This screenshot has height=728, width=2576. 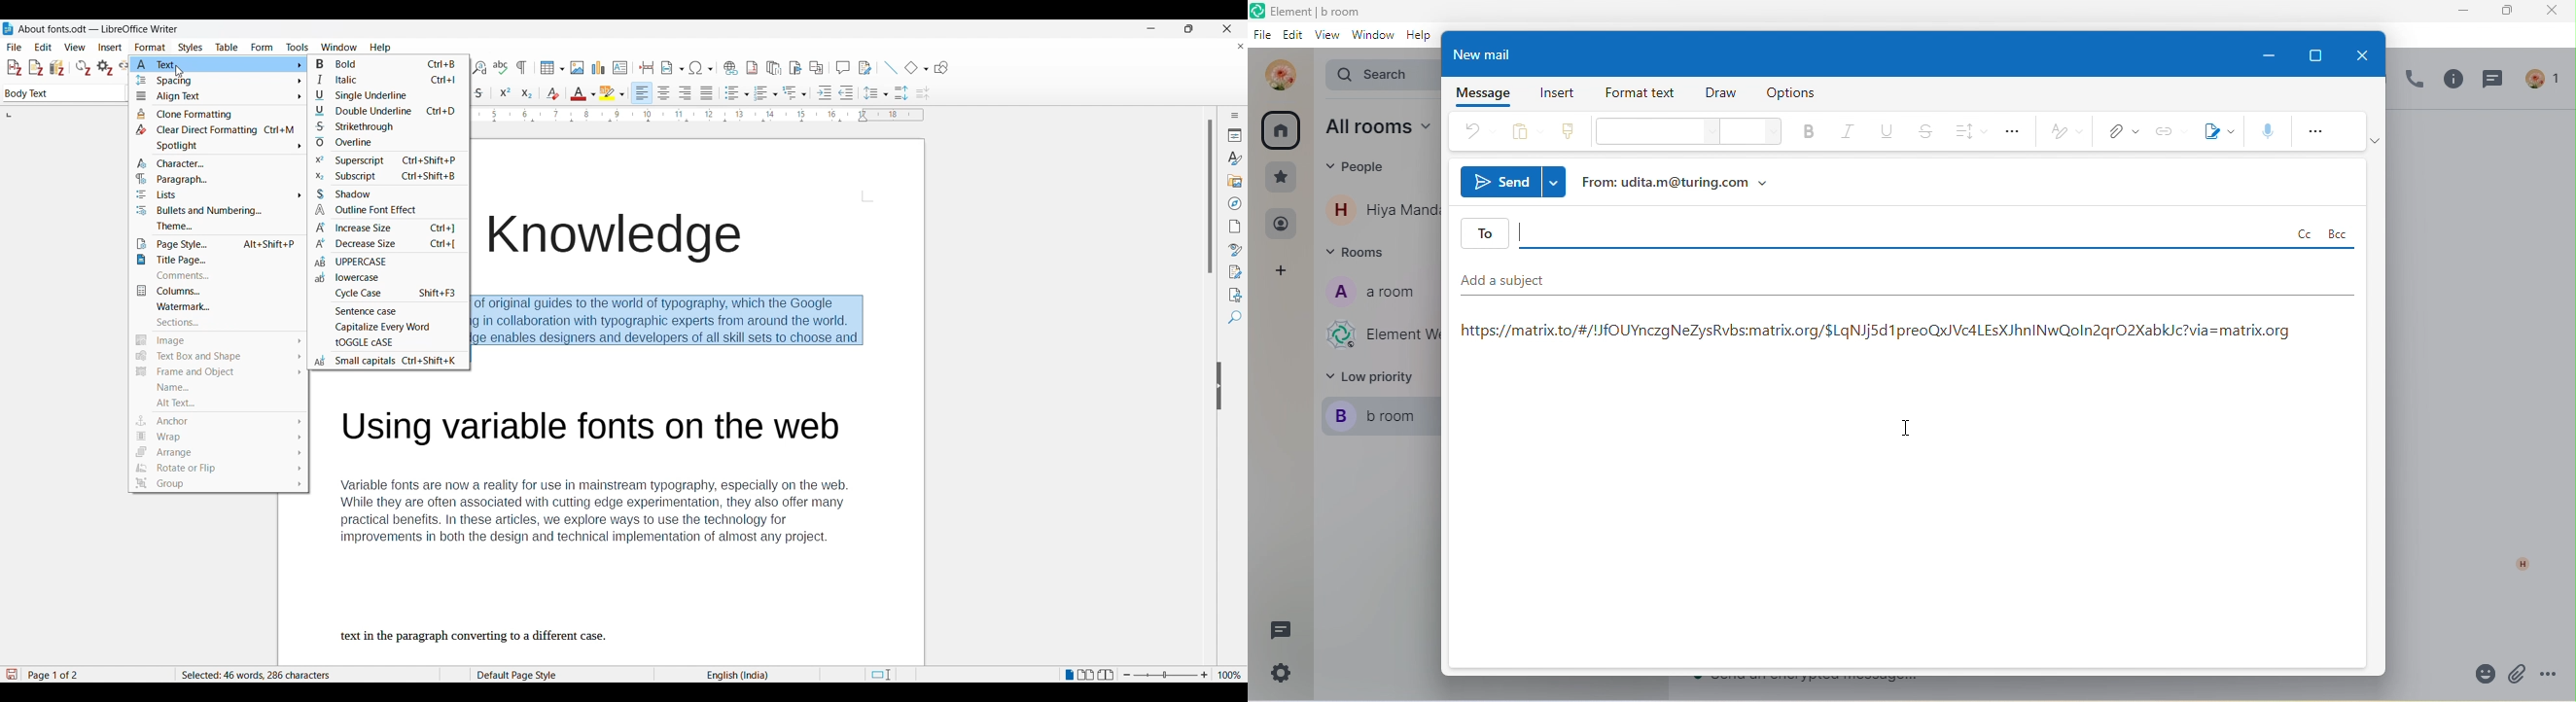 What do you see at coordinates (2119, 132) in the screenshot?
I see `attachment` at bounding box center [2119, 132].